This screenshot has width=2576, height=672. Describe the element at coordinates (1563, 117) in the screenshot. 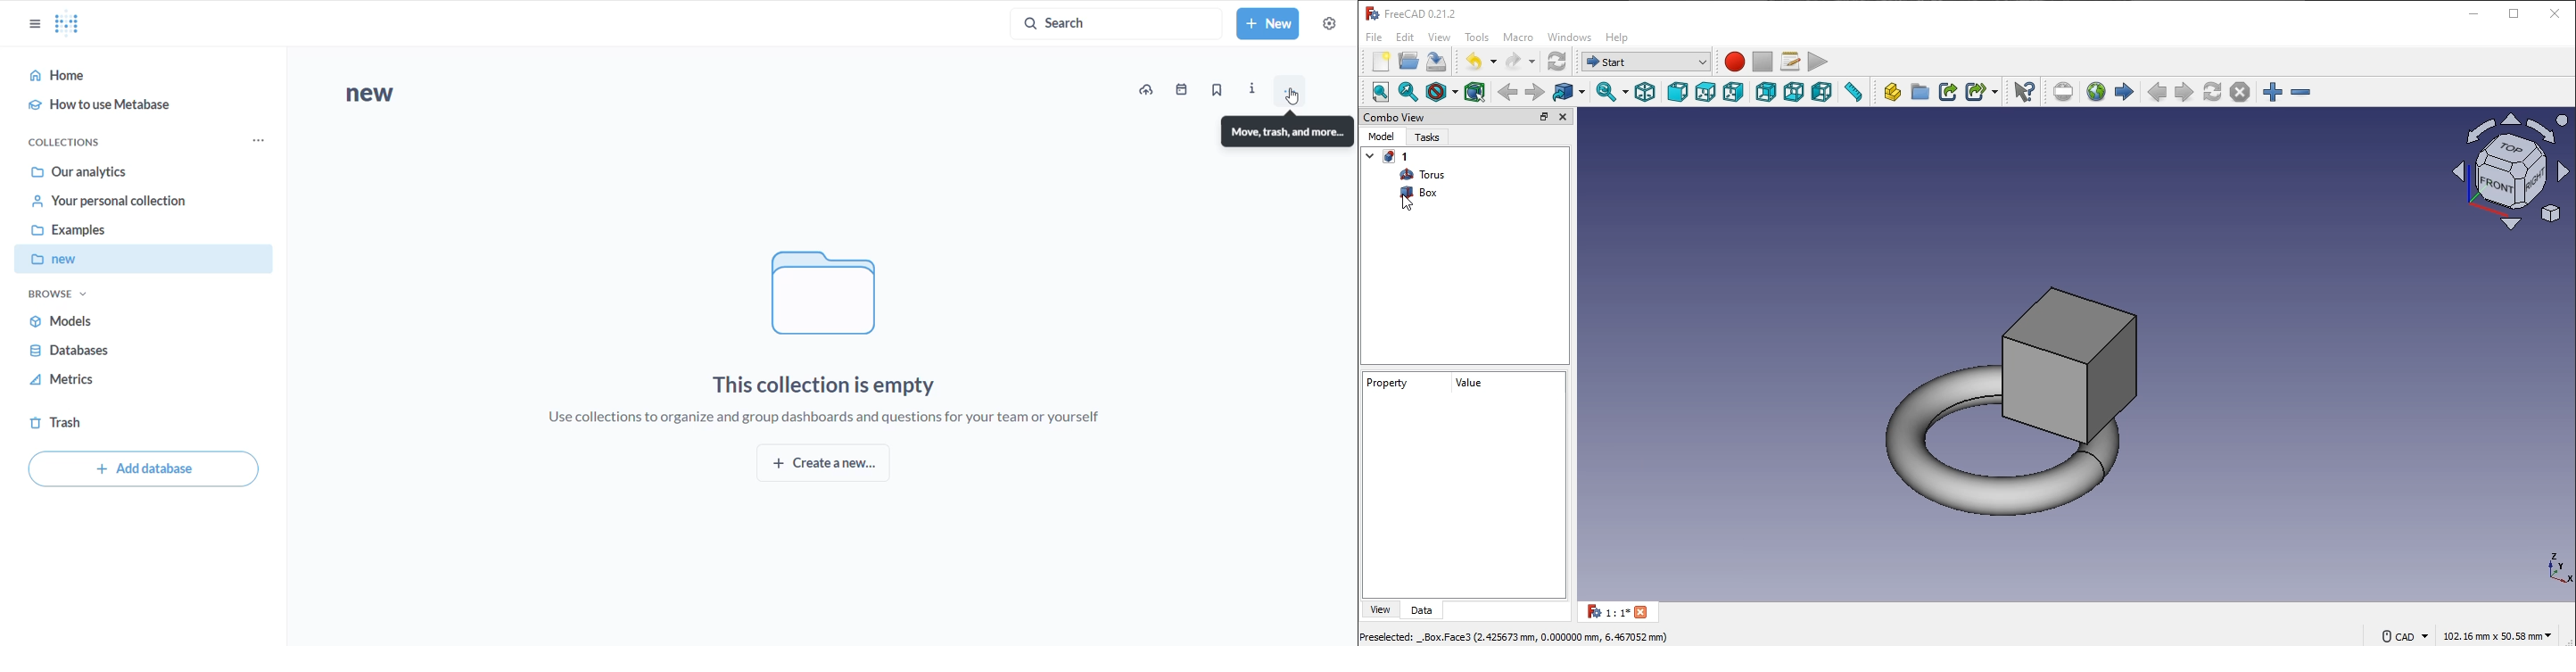

I see `close` at that location.